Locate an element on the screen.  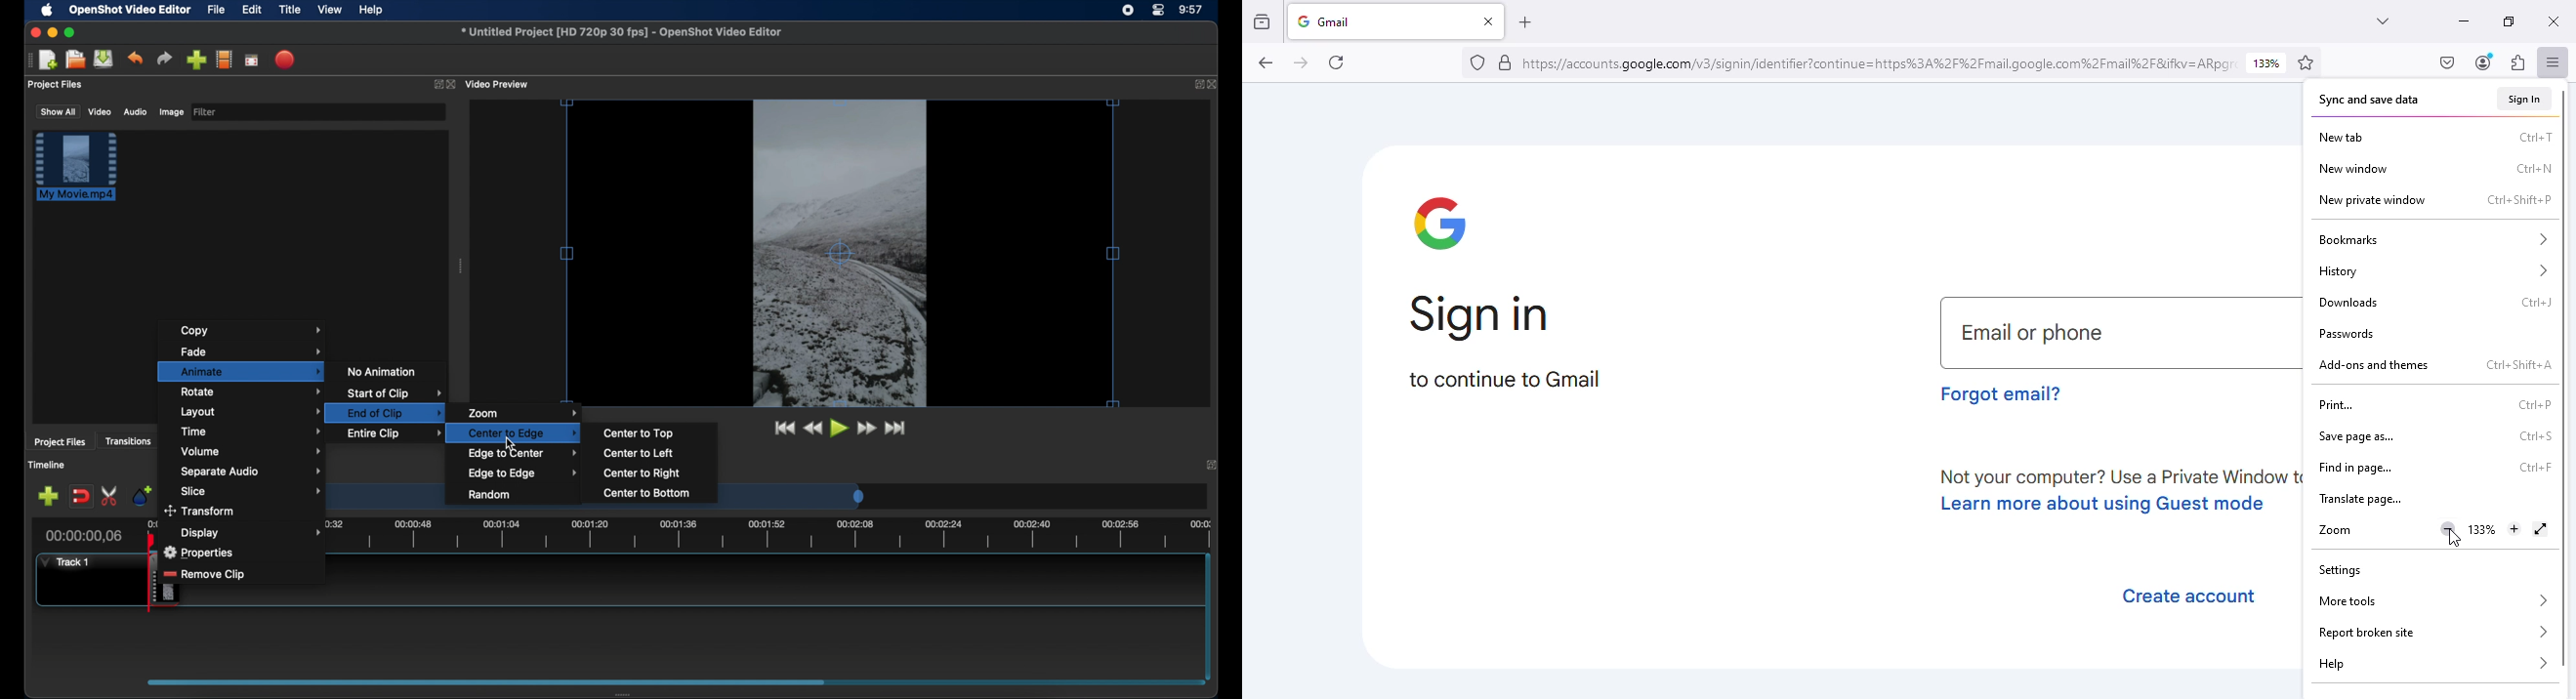
maximize is located at coordinates (2510, 21).